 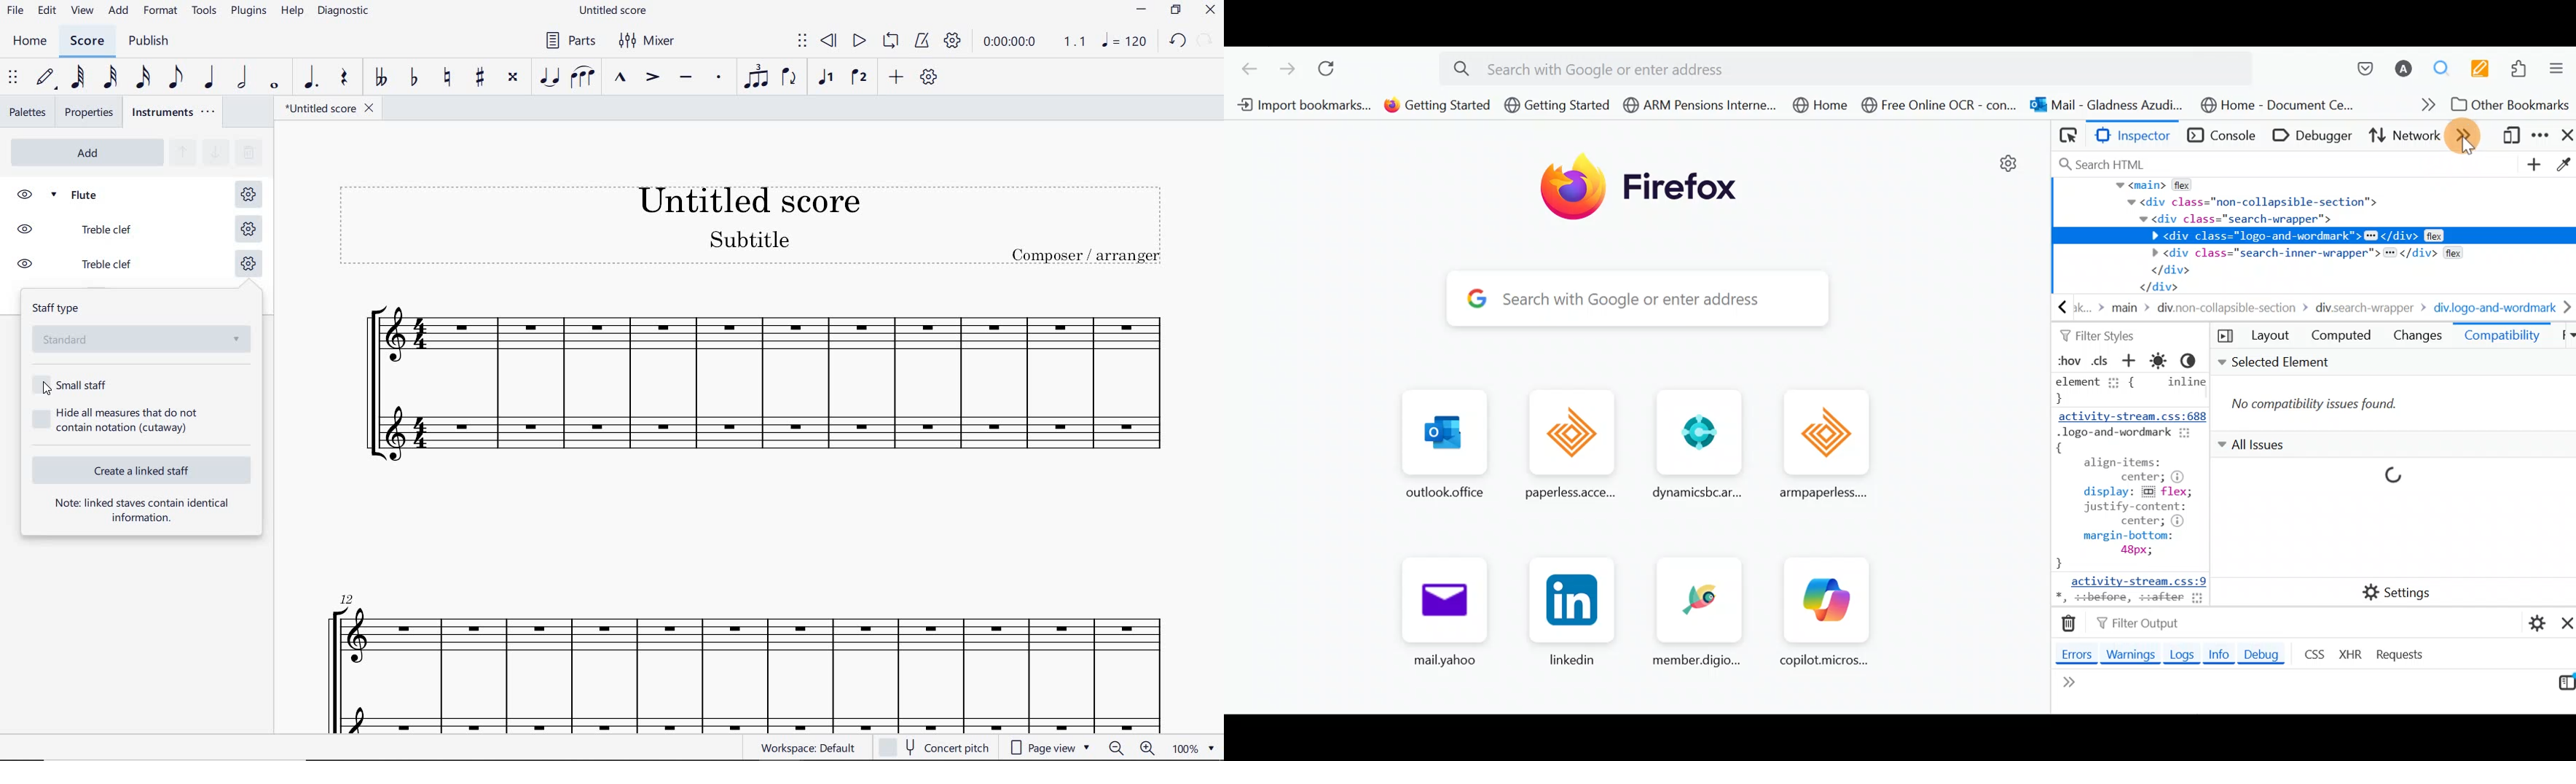 What do you see at coordinates (118, 12) in the screenshot?
I see `ADD` at bounding box center [118, 12].